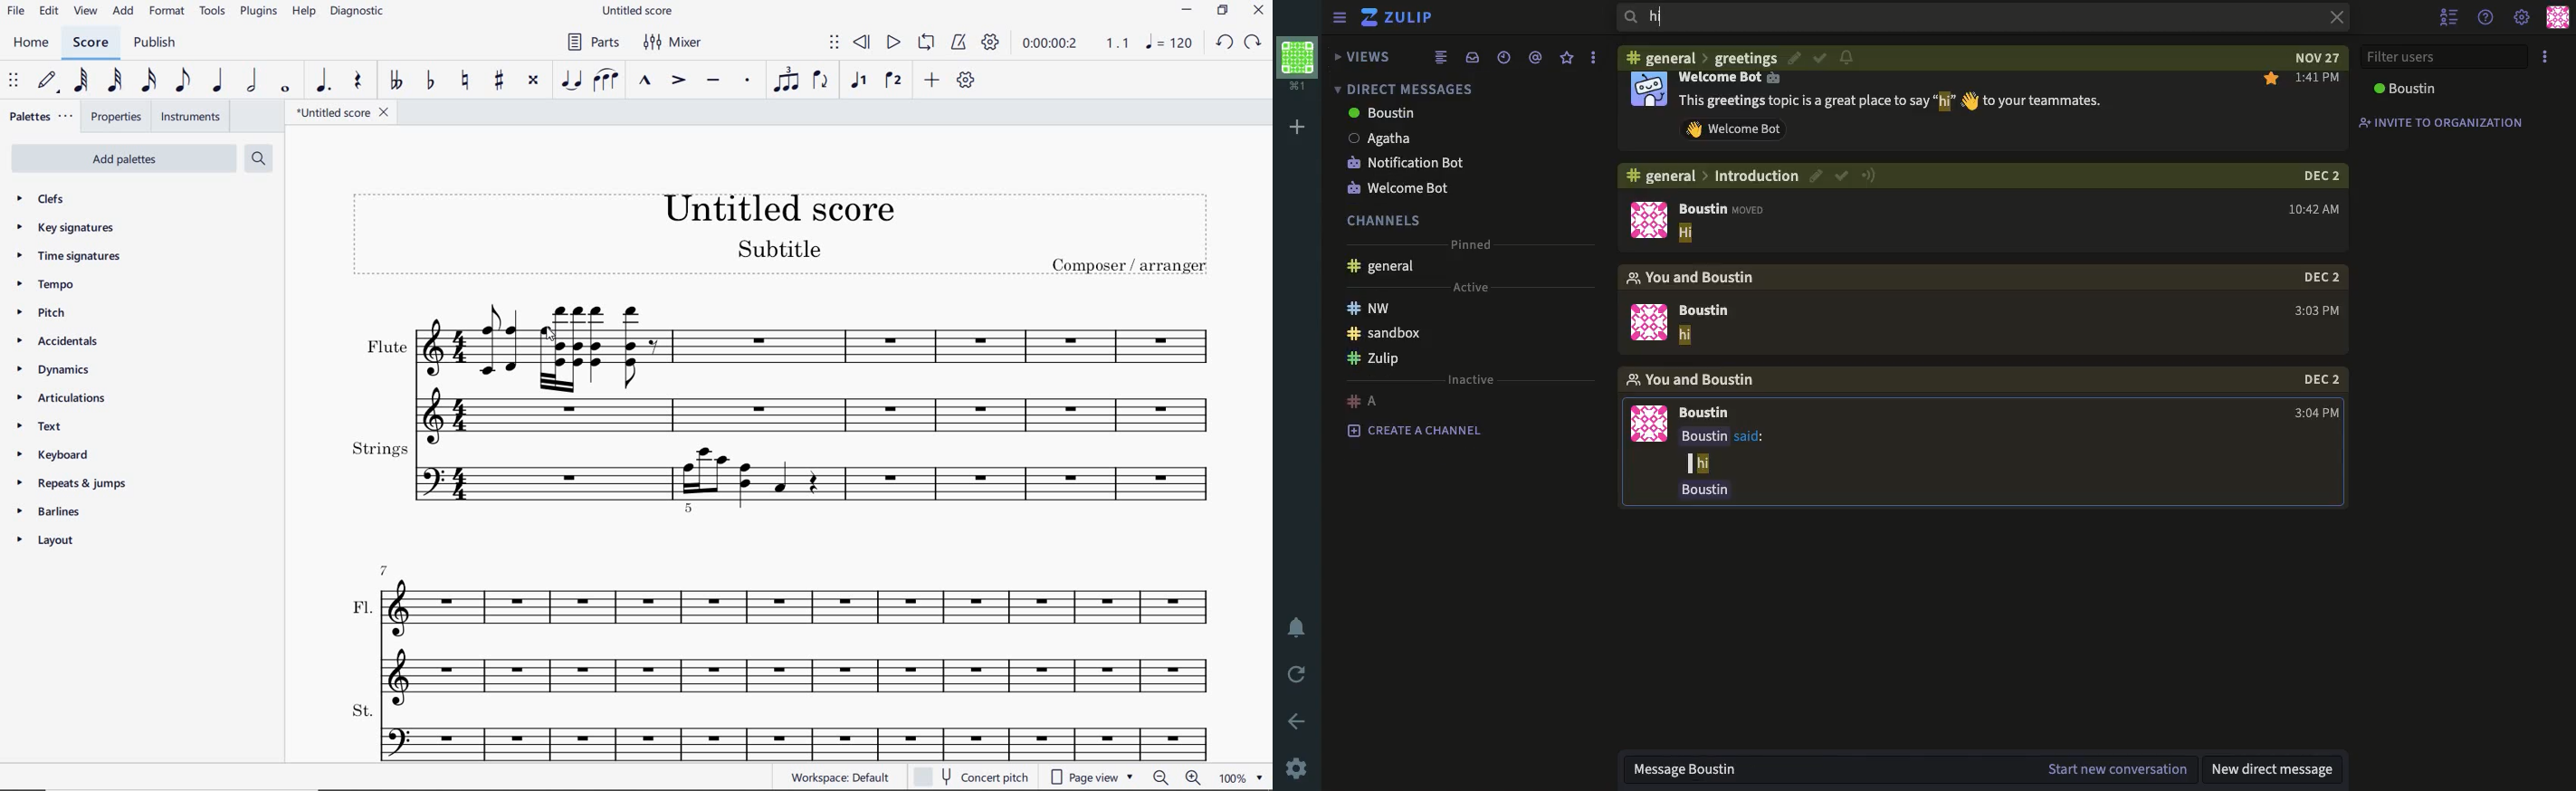 This screenshot has width=2576, height=812. What do you see at coordinates (1390, 220) in the screenshot?
I see `channels` at bounding box center [1390, 220].